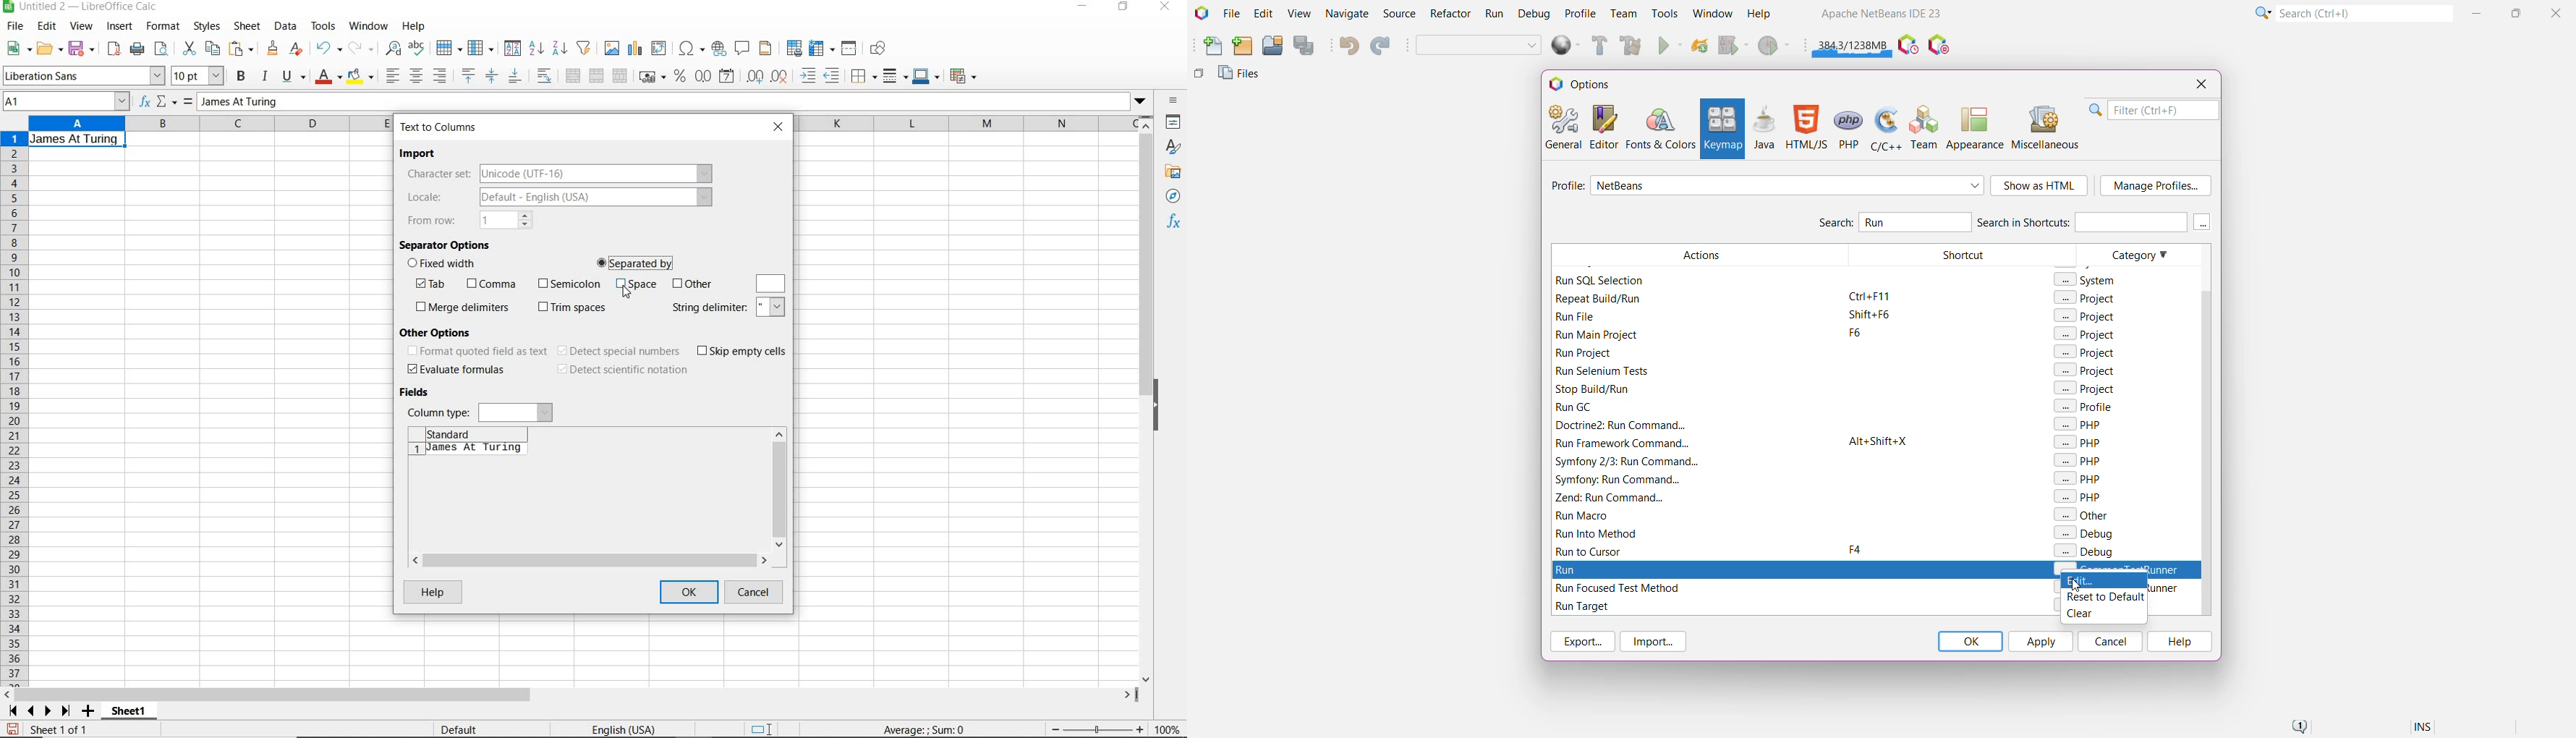 The height and width of the screenshot is (756, 2576). Describe the element at coordinates (572, 76) in the screenshot. I see `merge and center or unmerge cells` at that location.